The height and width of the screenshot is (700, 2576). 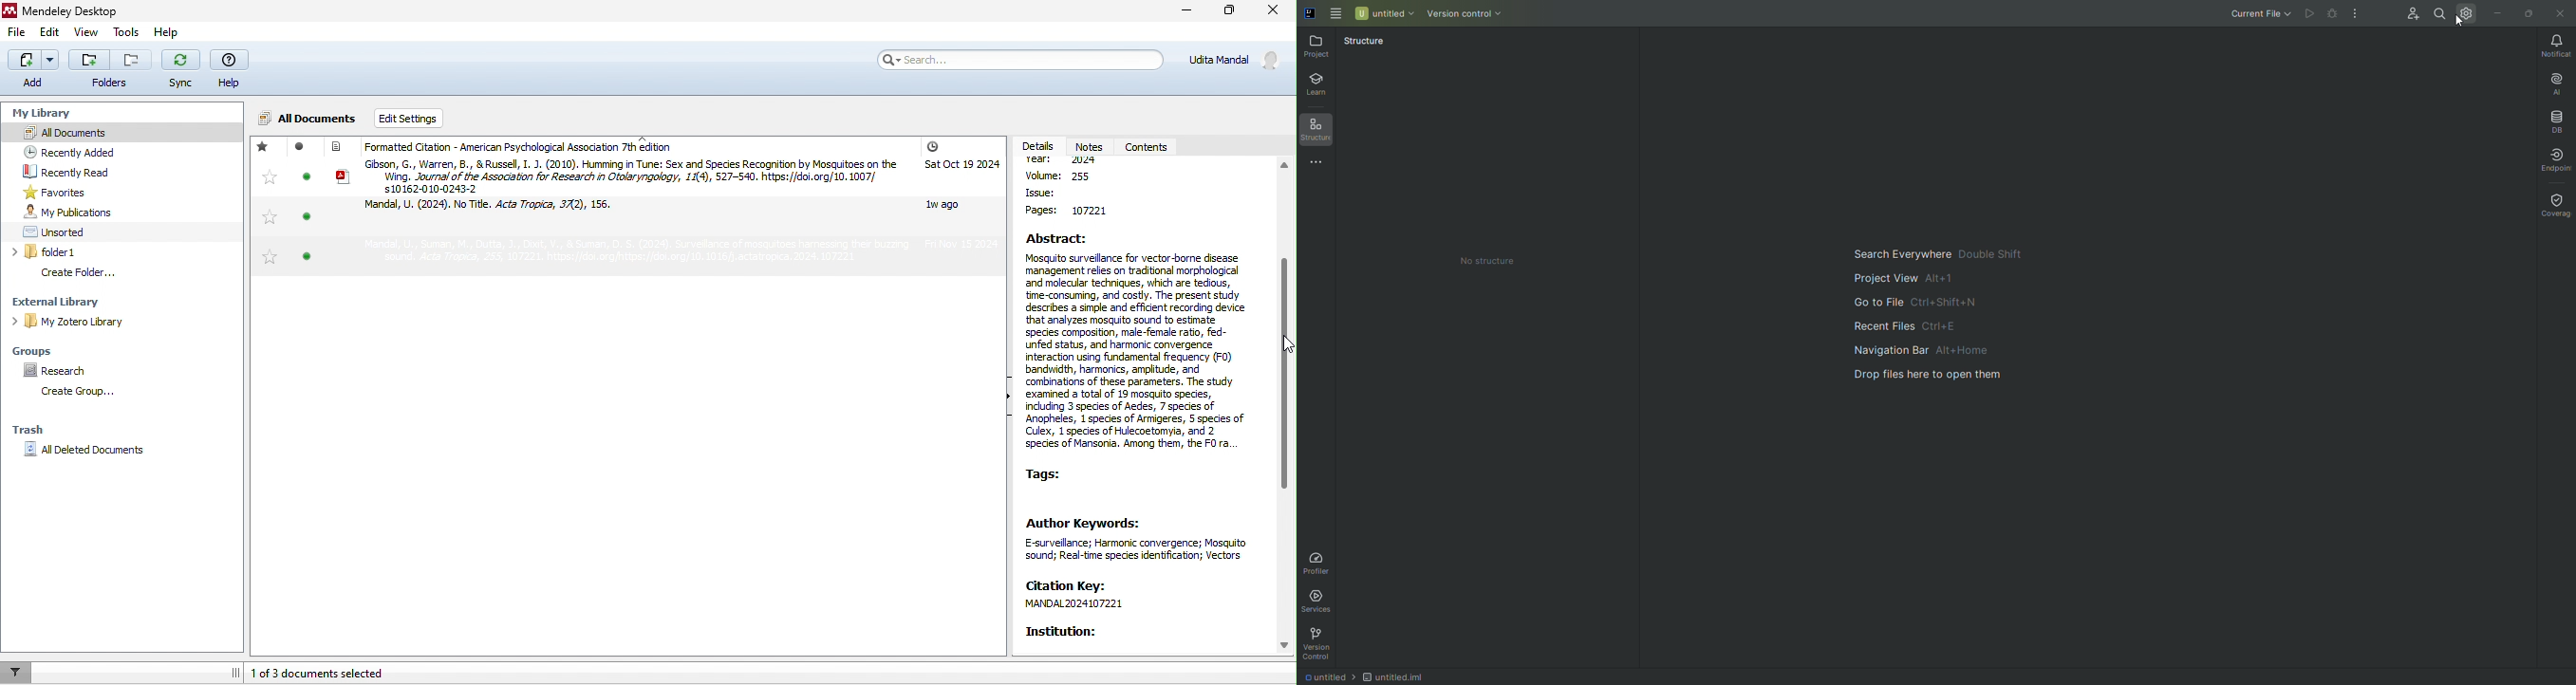 I want to click on my publication, so click(x=89, y=212).